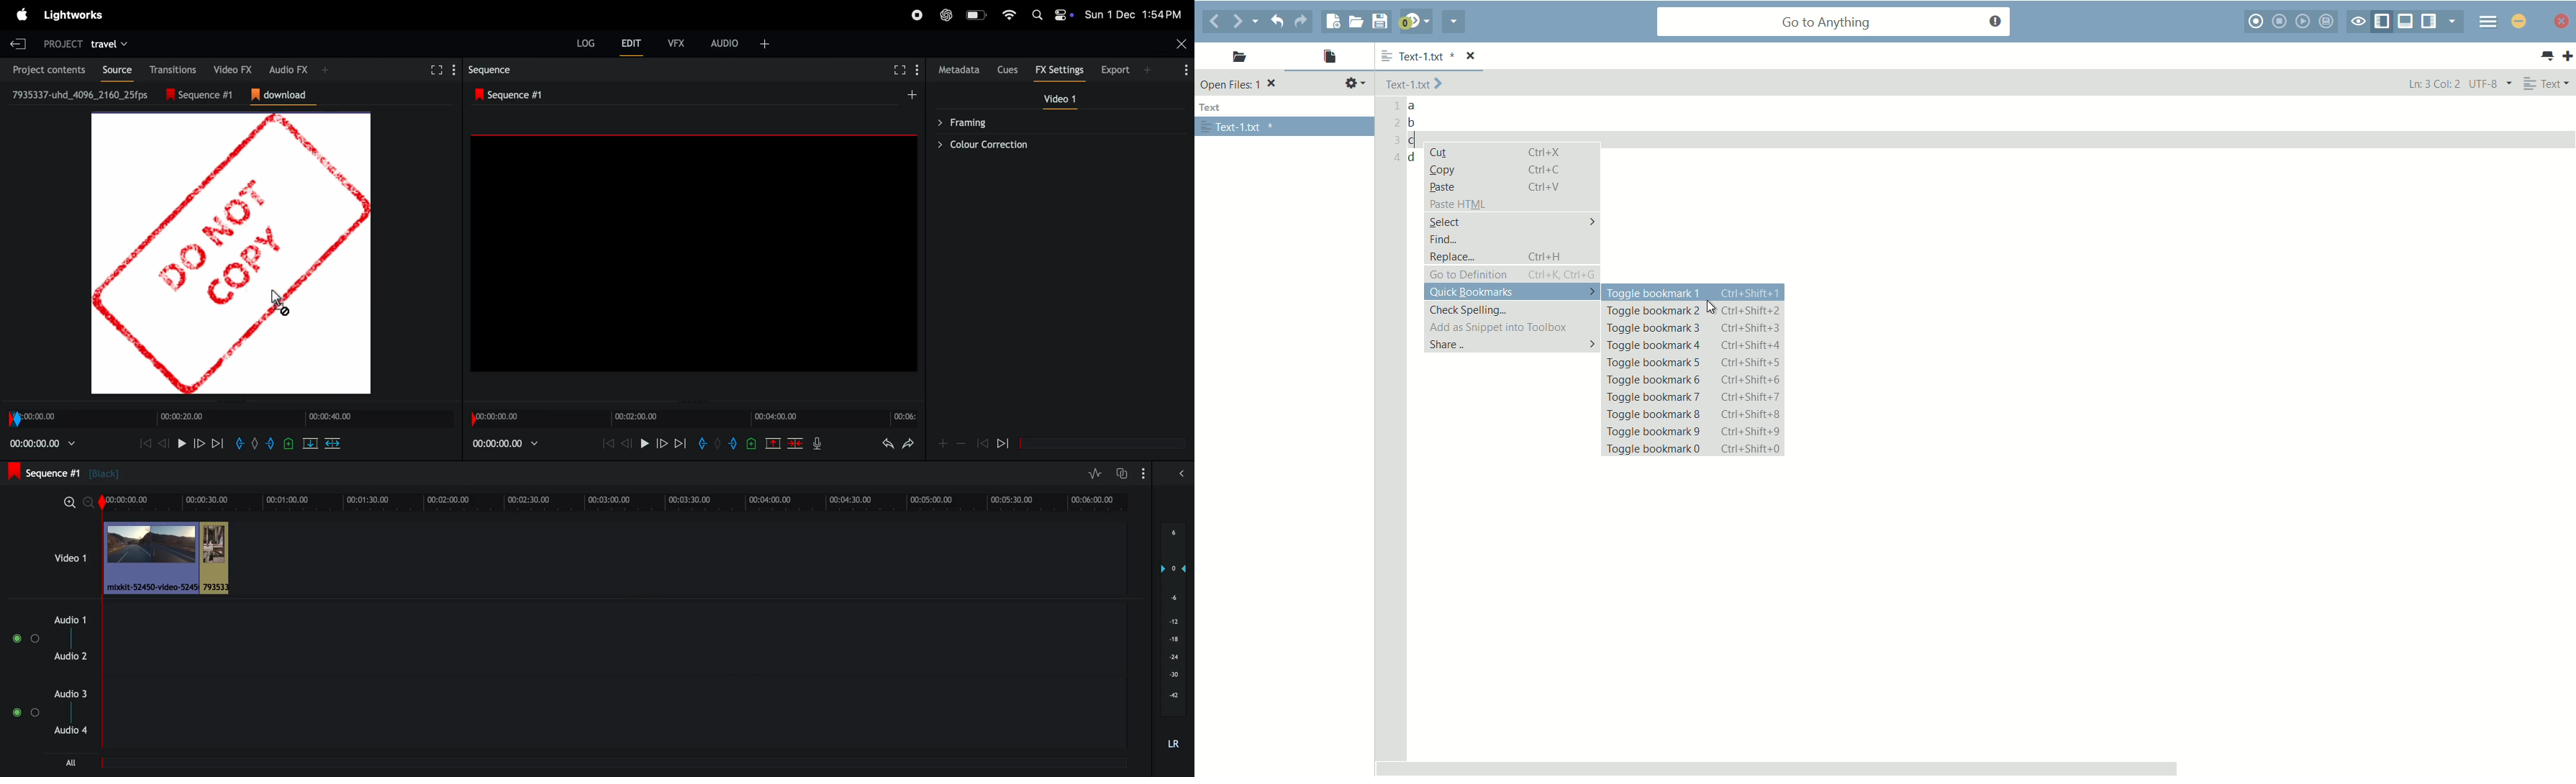 Image resolution: width=2576 pixels, height=784 pixels. Describe the element at coordinates (27, 638) in the screenshot. I see `bars` at that location.